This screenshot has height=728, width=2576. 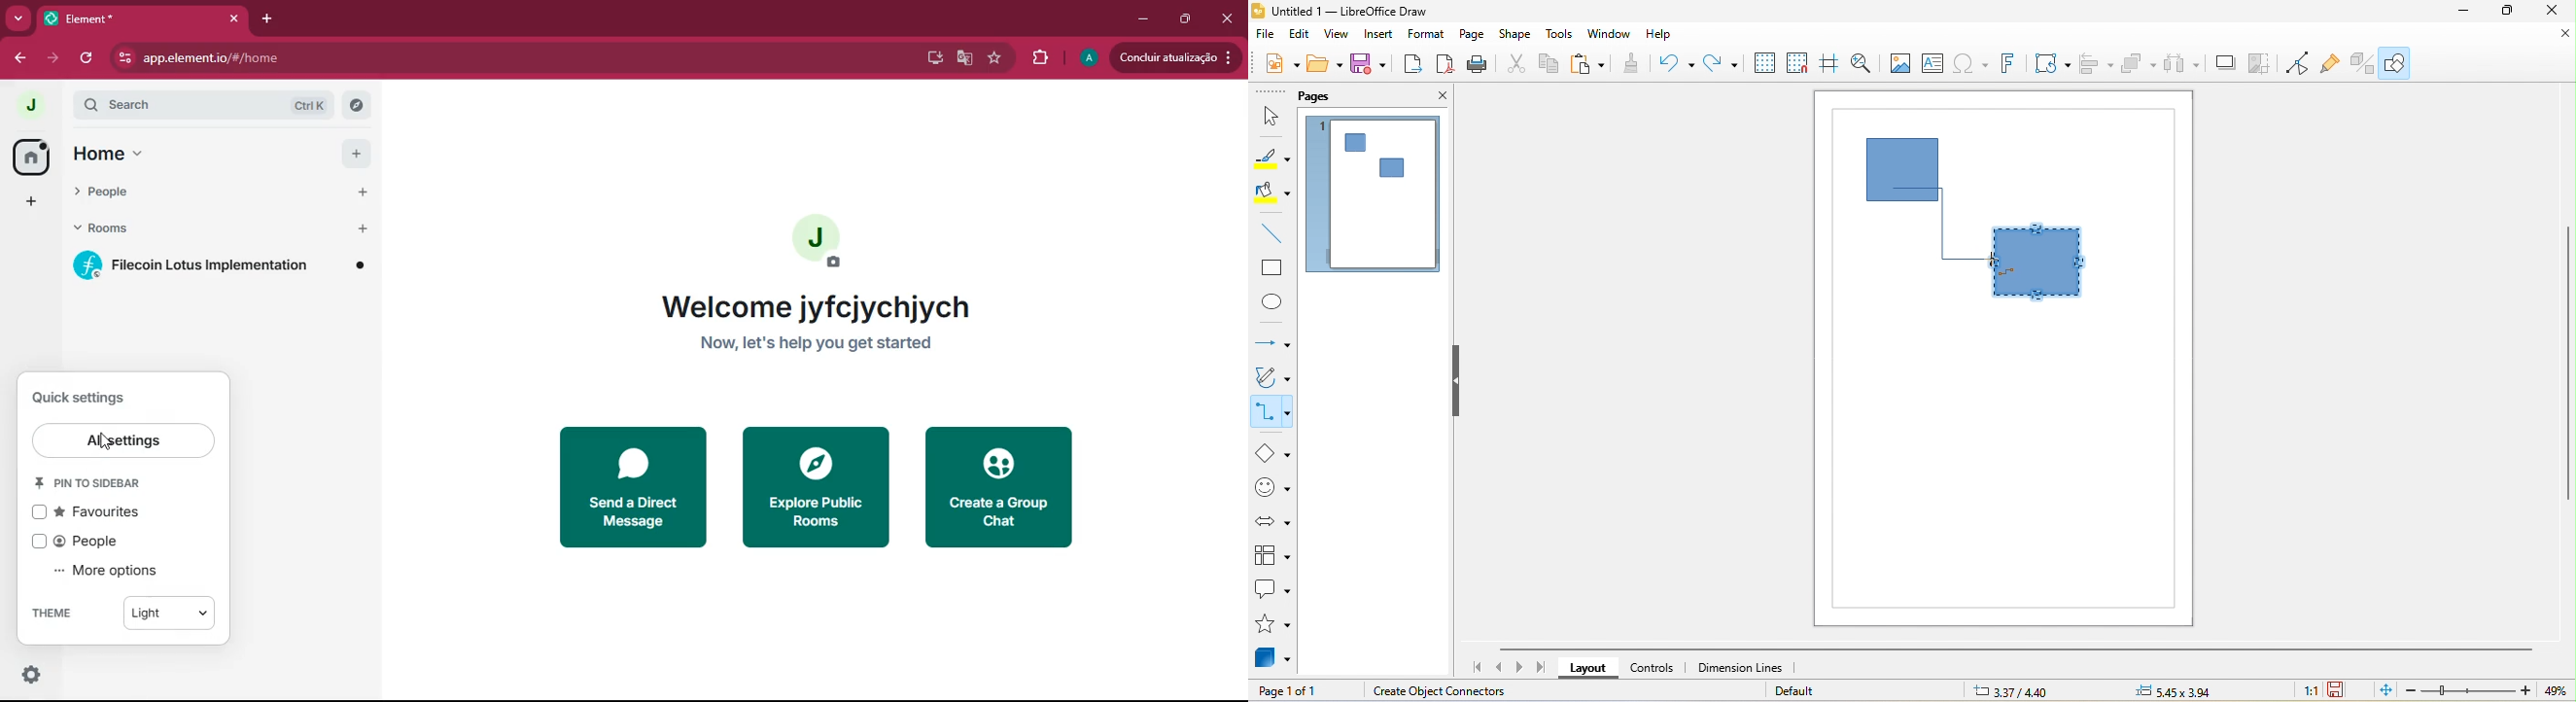 I want to click on refresh, so click(x=88, y=59).